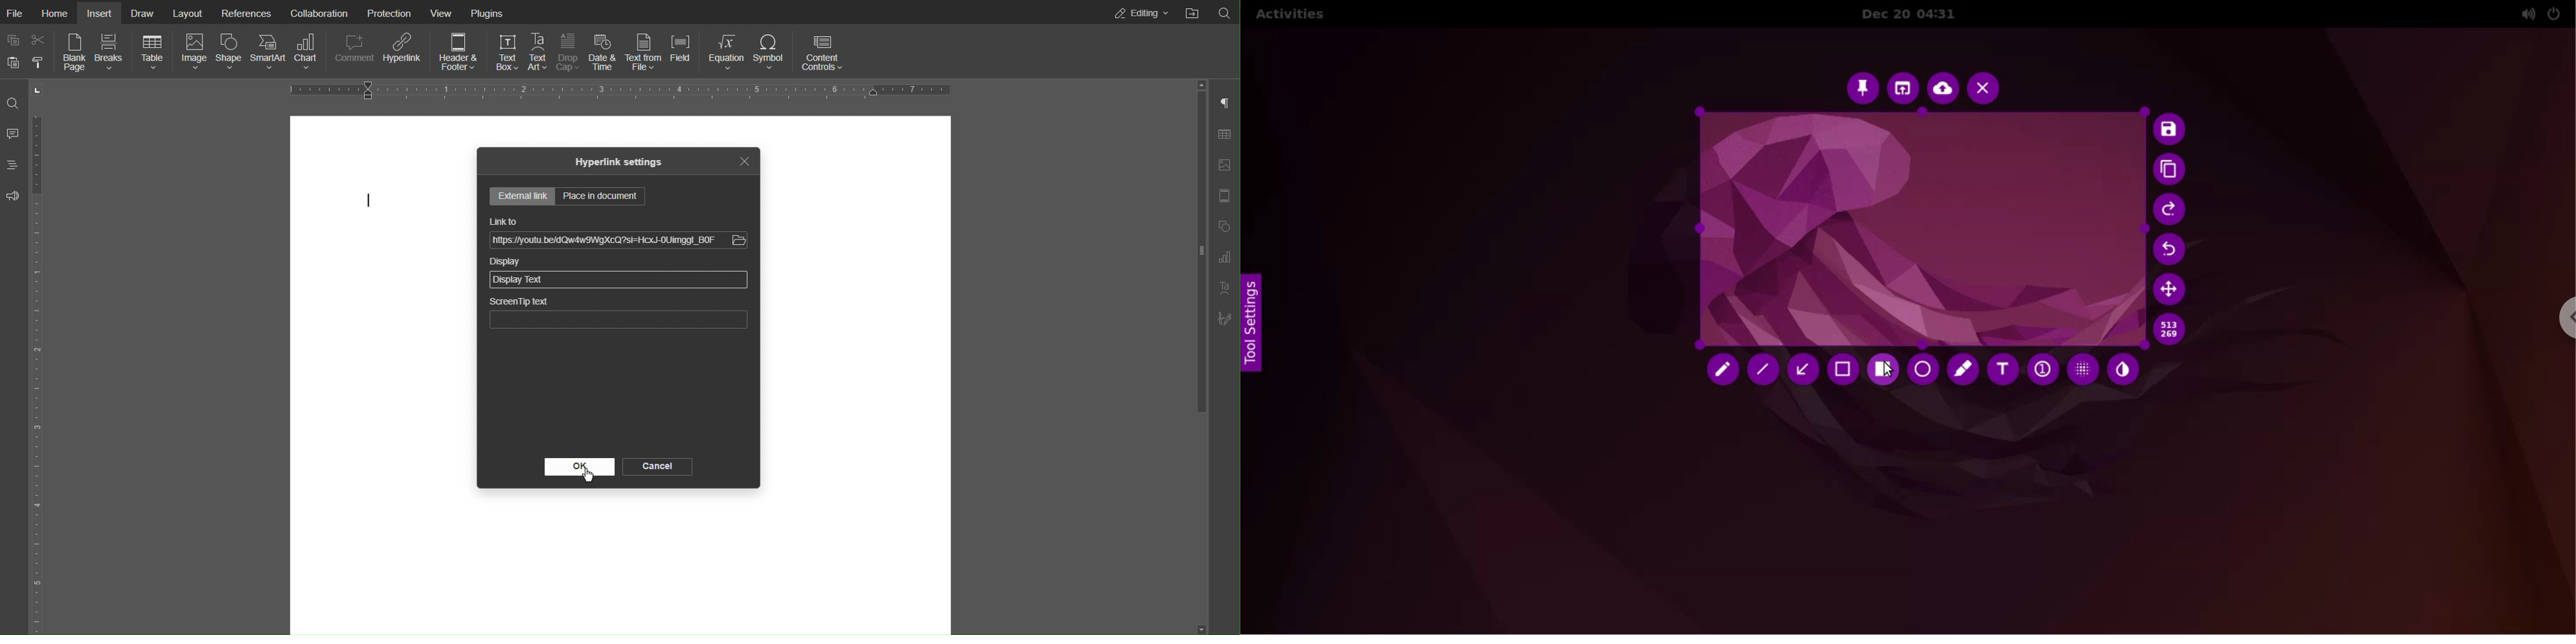 The width and height of the screenshot is (2576, 644). Describe the element at coordinates (580, 467) in the screenshot. I see `OK` at that location.